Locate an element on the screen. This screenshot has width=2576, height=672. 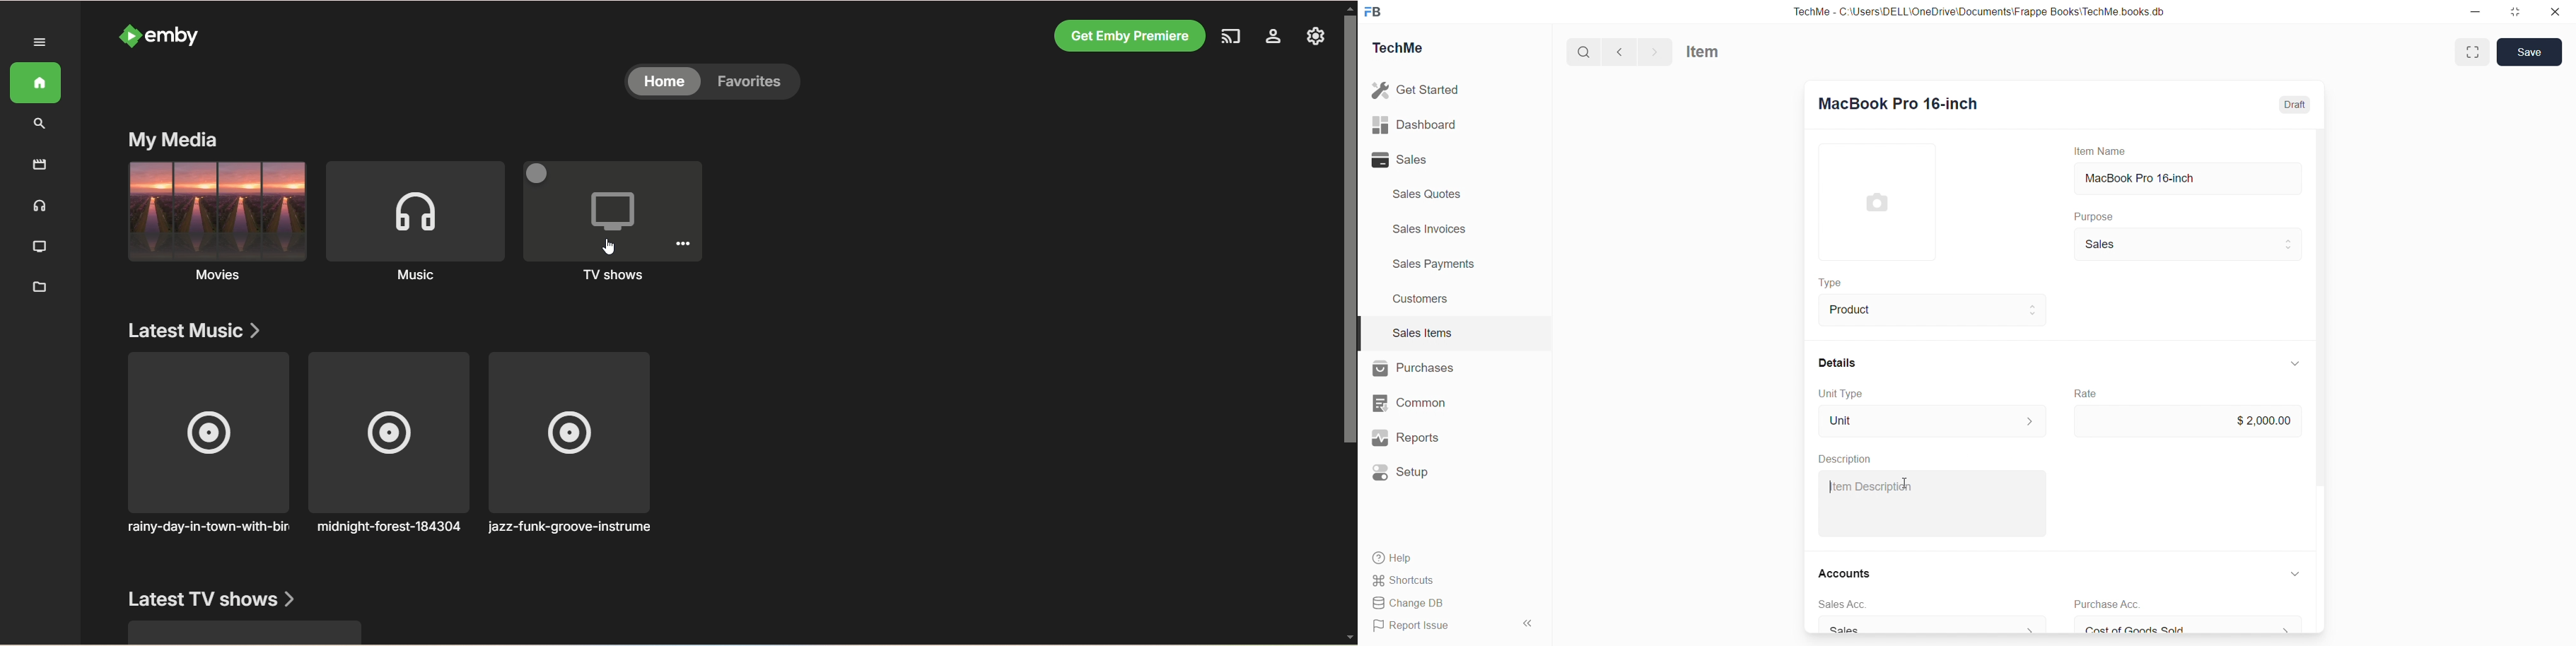
Type is located at coordinates (1829, 282).